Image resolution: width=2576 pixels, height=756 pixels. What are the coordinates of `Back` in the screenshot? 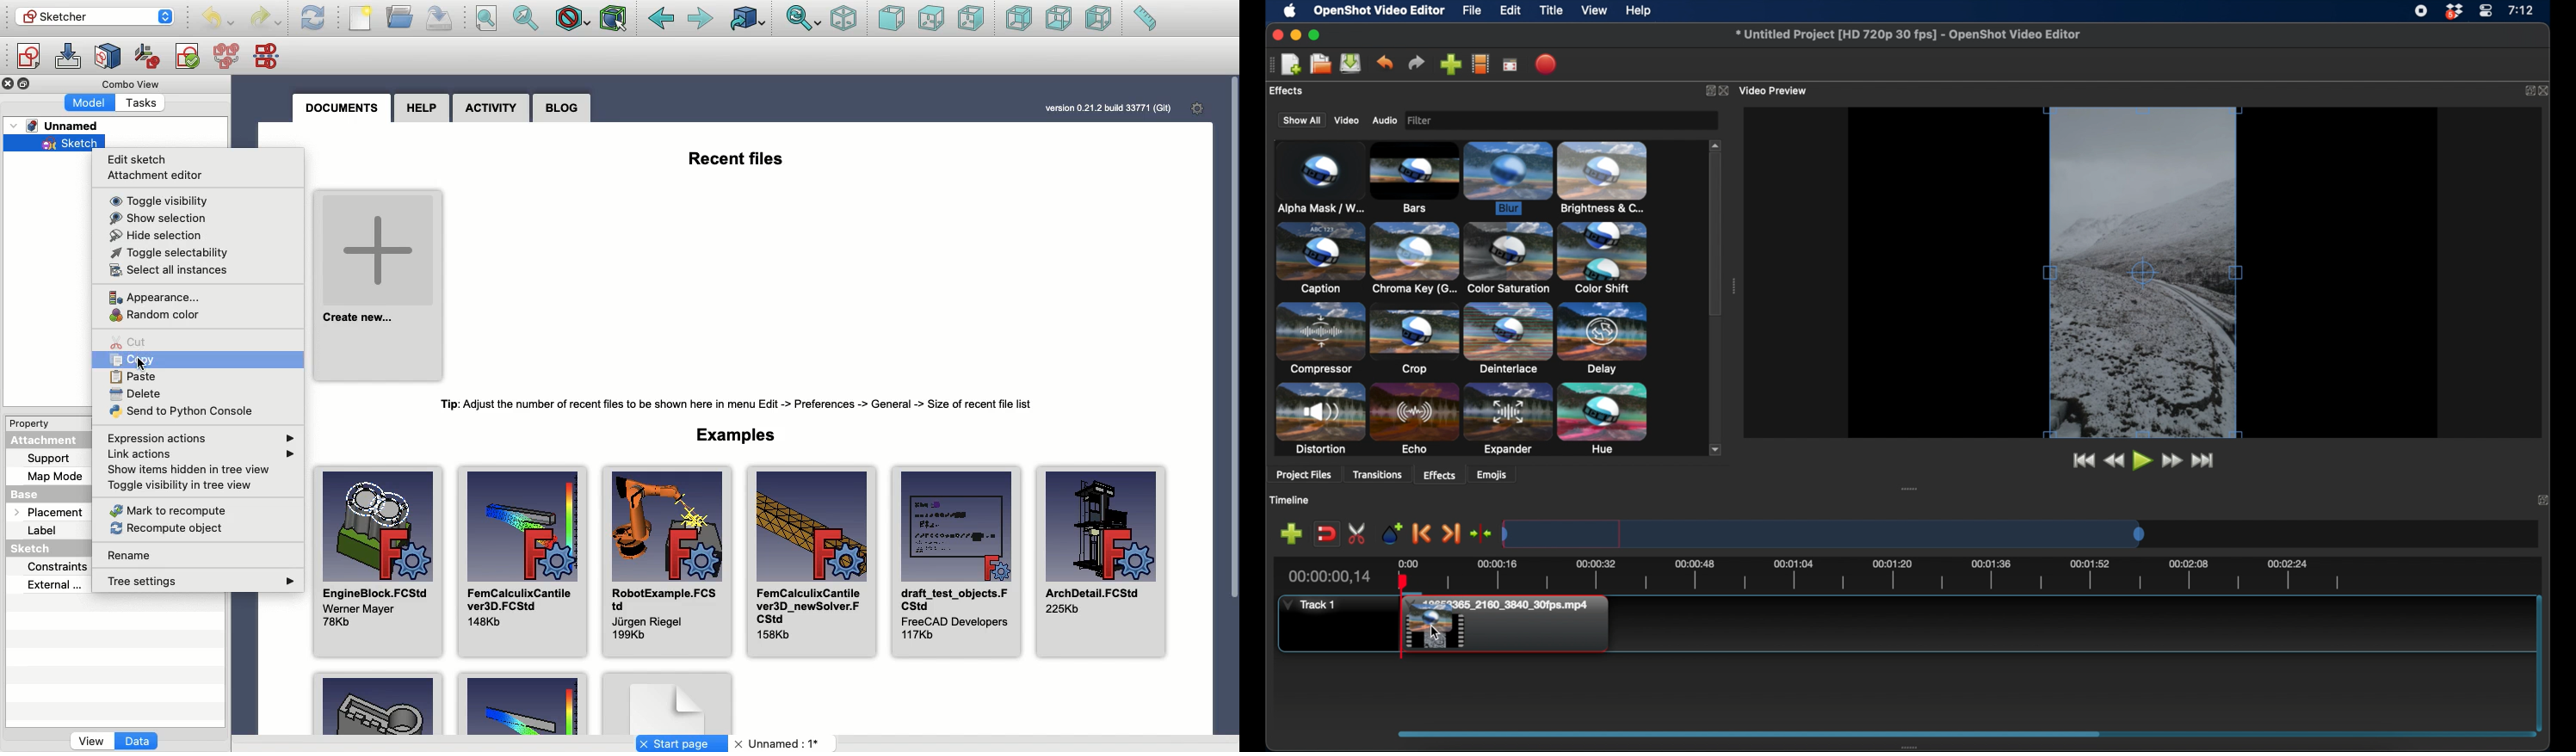 It's located at (661, 19).